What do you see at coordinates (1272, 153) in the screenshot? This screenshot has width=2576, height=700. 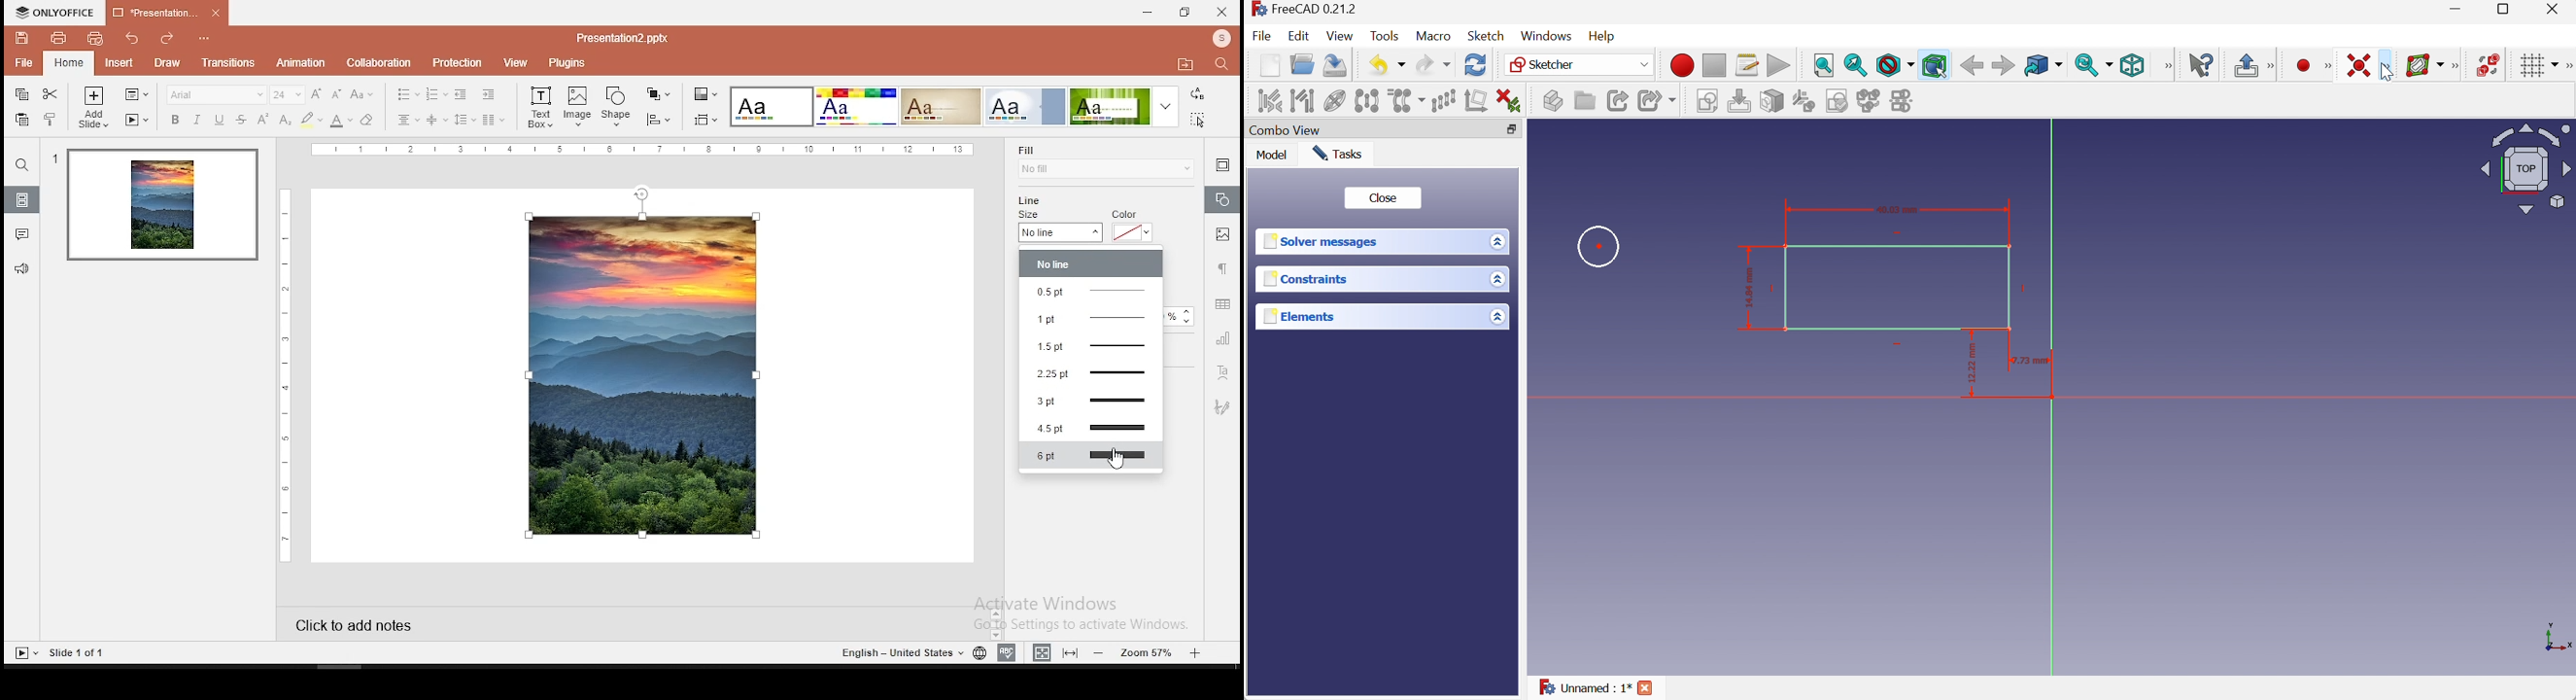 I see `Model` at bounding box center [1272, 153].